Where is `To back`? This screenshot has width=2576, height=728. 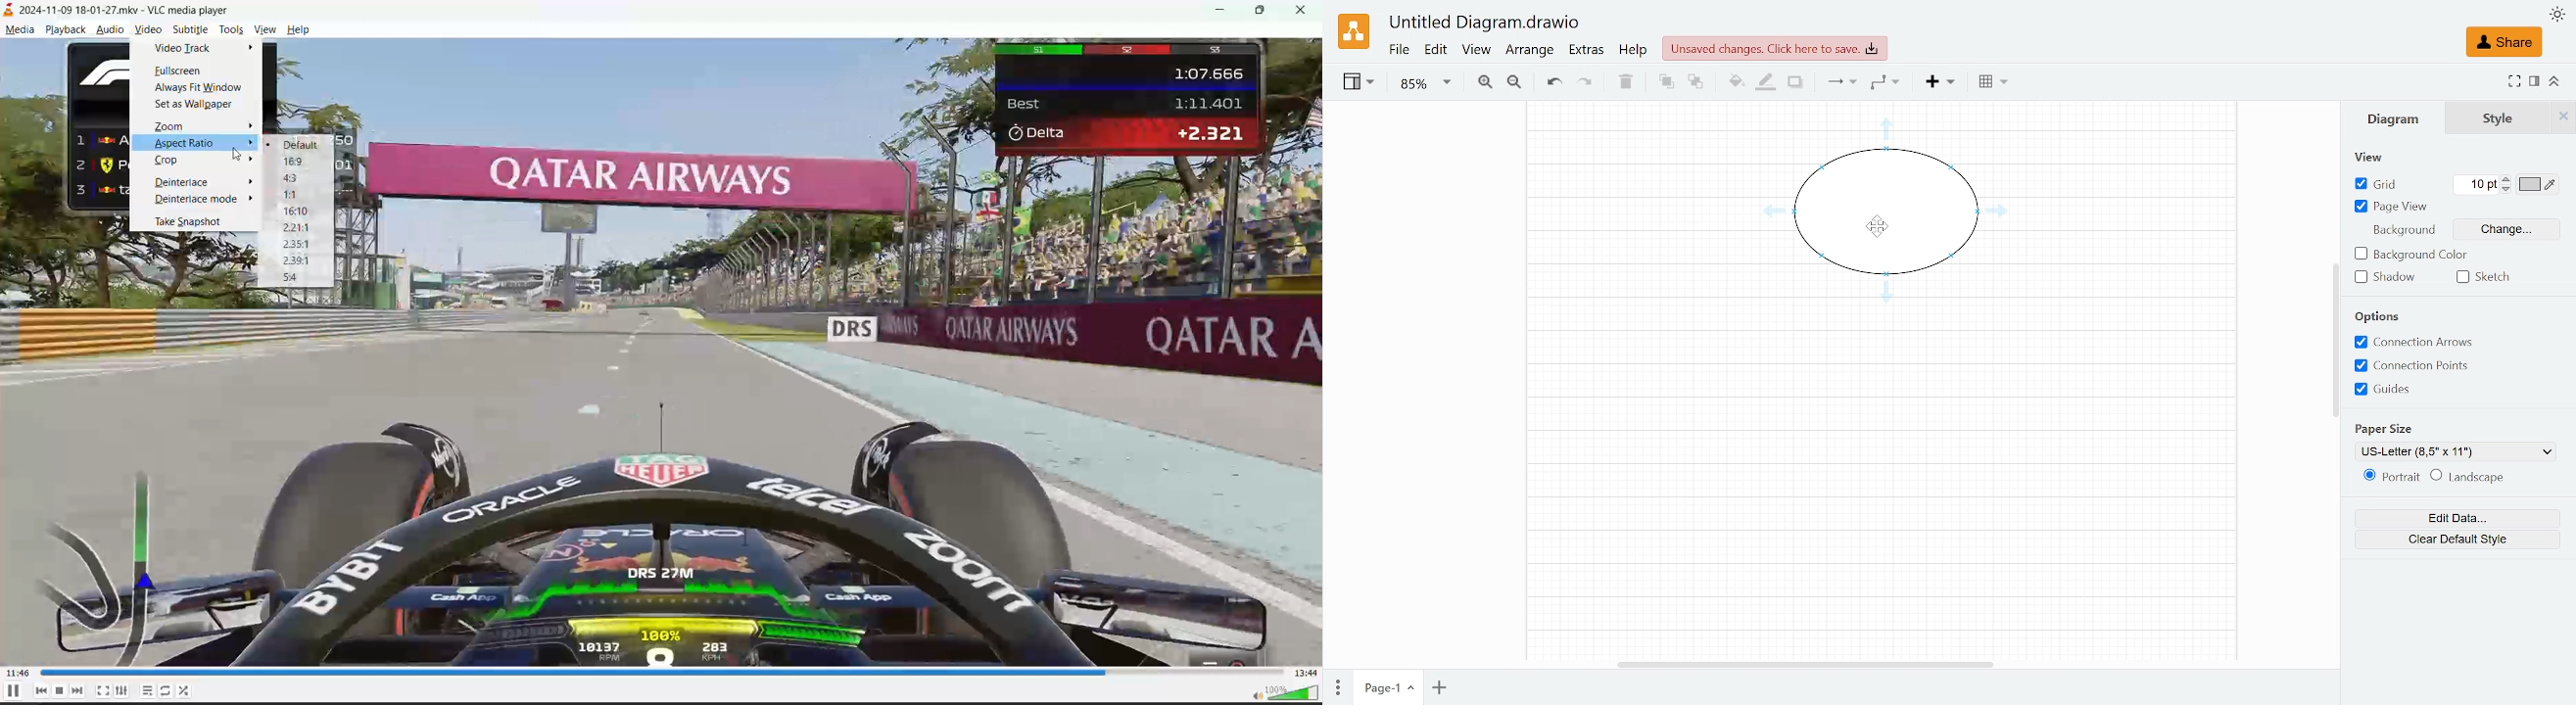 To back is located at coordinates (1693, 83).